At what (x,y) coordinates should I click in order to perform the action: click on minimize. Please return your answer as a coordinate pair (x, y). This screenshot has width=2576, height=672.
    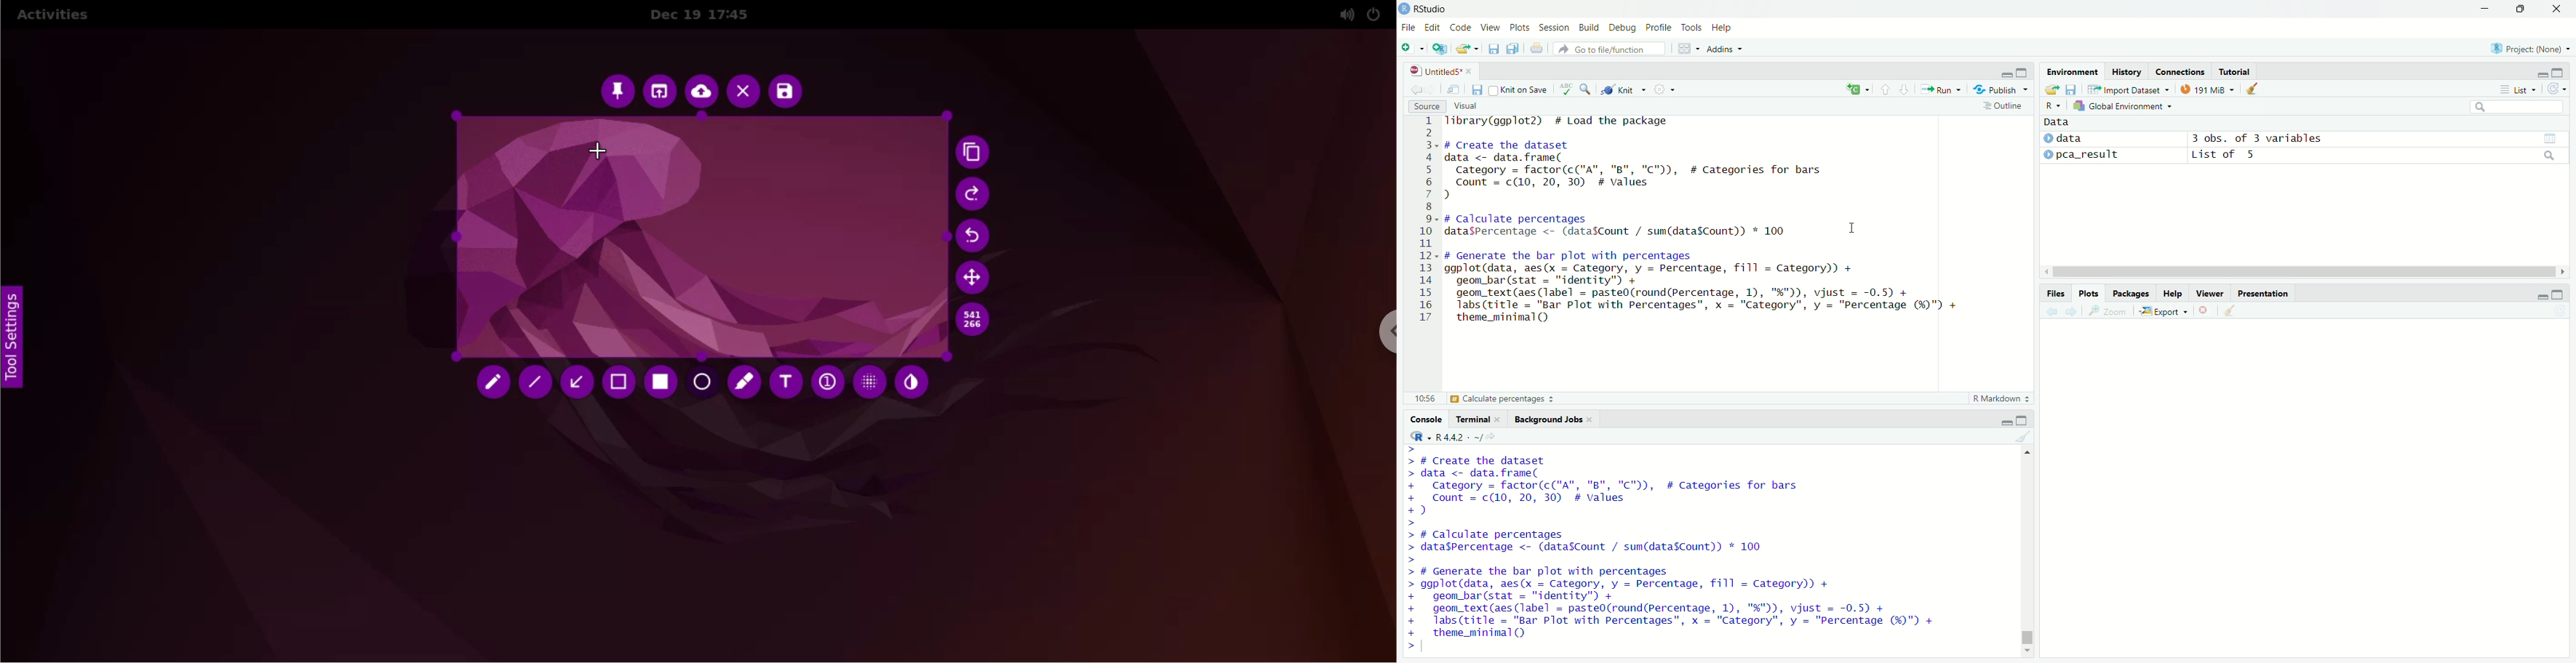
    Looking at the image, I should click on (2485, 8).